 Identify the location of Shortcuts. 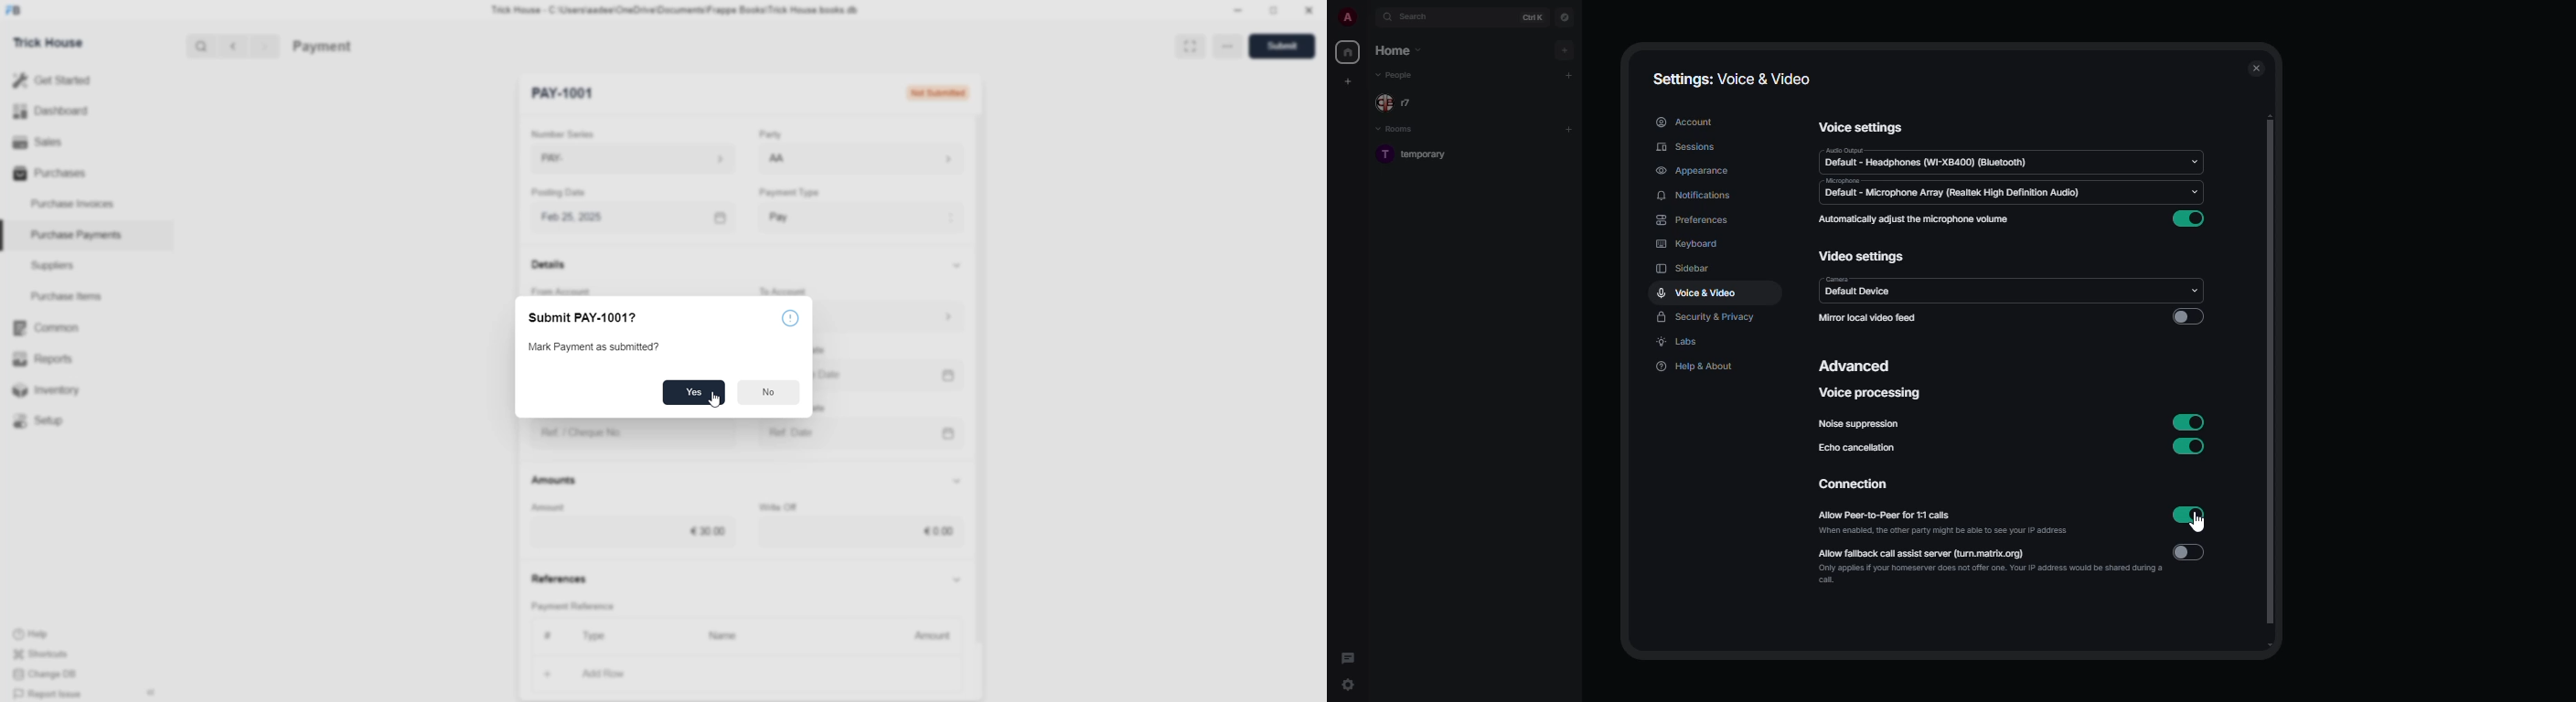
(49, 656).